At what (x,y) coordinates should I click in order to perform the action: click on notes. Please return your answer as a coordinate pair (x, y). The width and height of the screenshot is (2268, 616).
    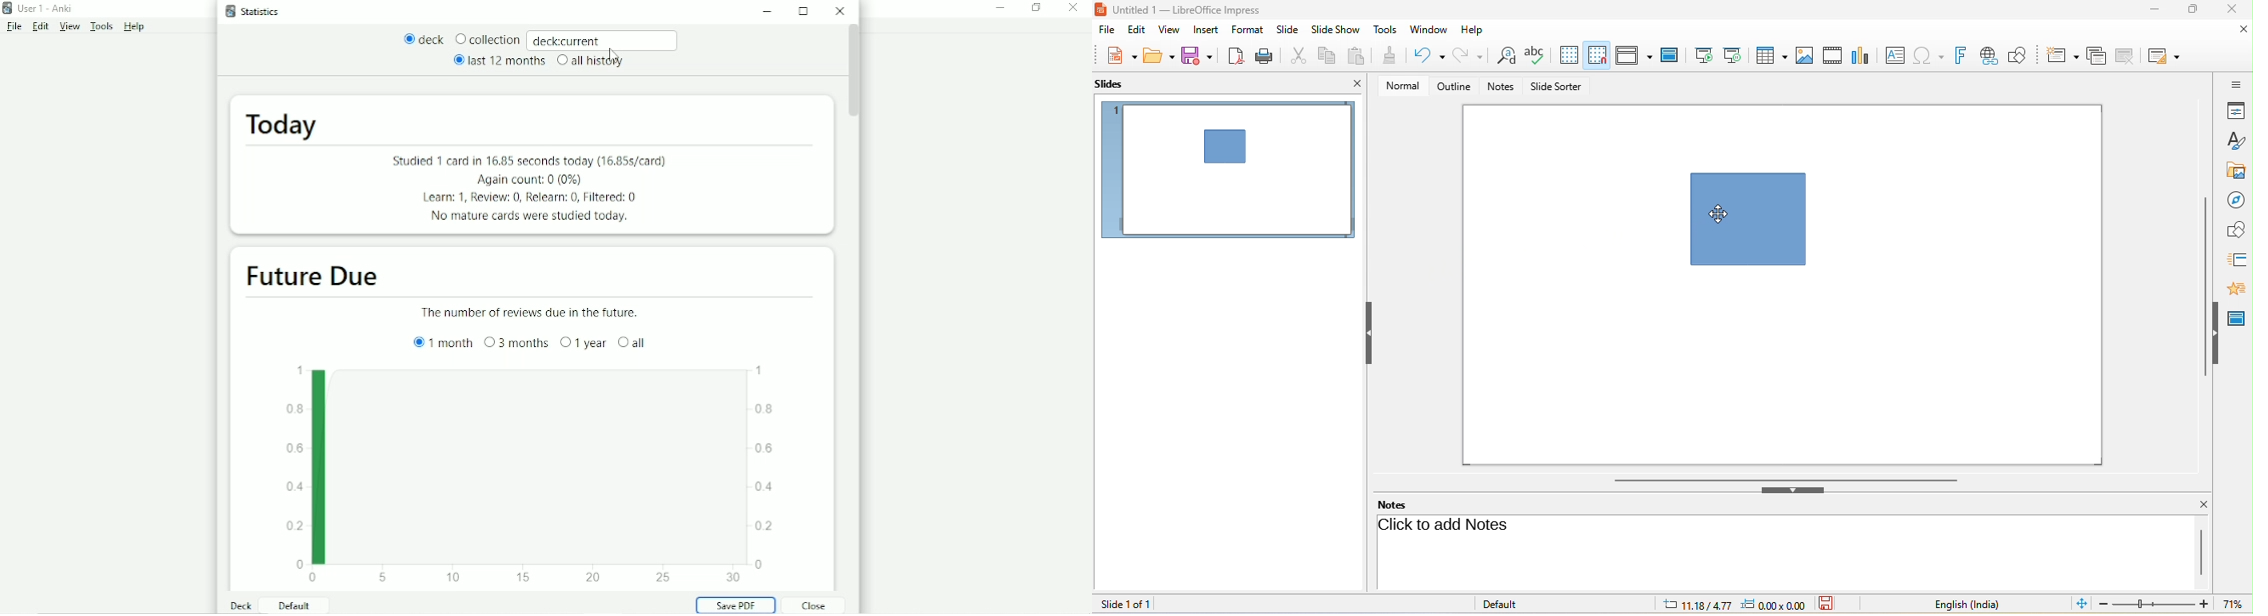
    Looking at the image, I should click on (1397, 503).